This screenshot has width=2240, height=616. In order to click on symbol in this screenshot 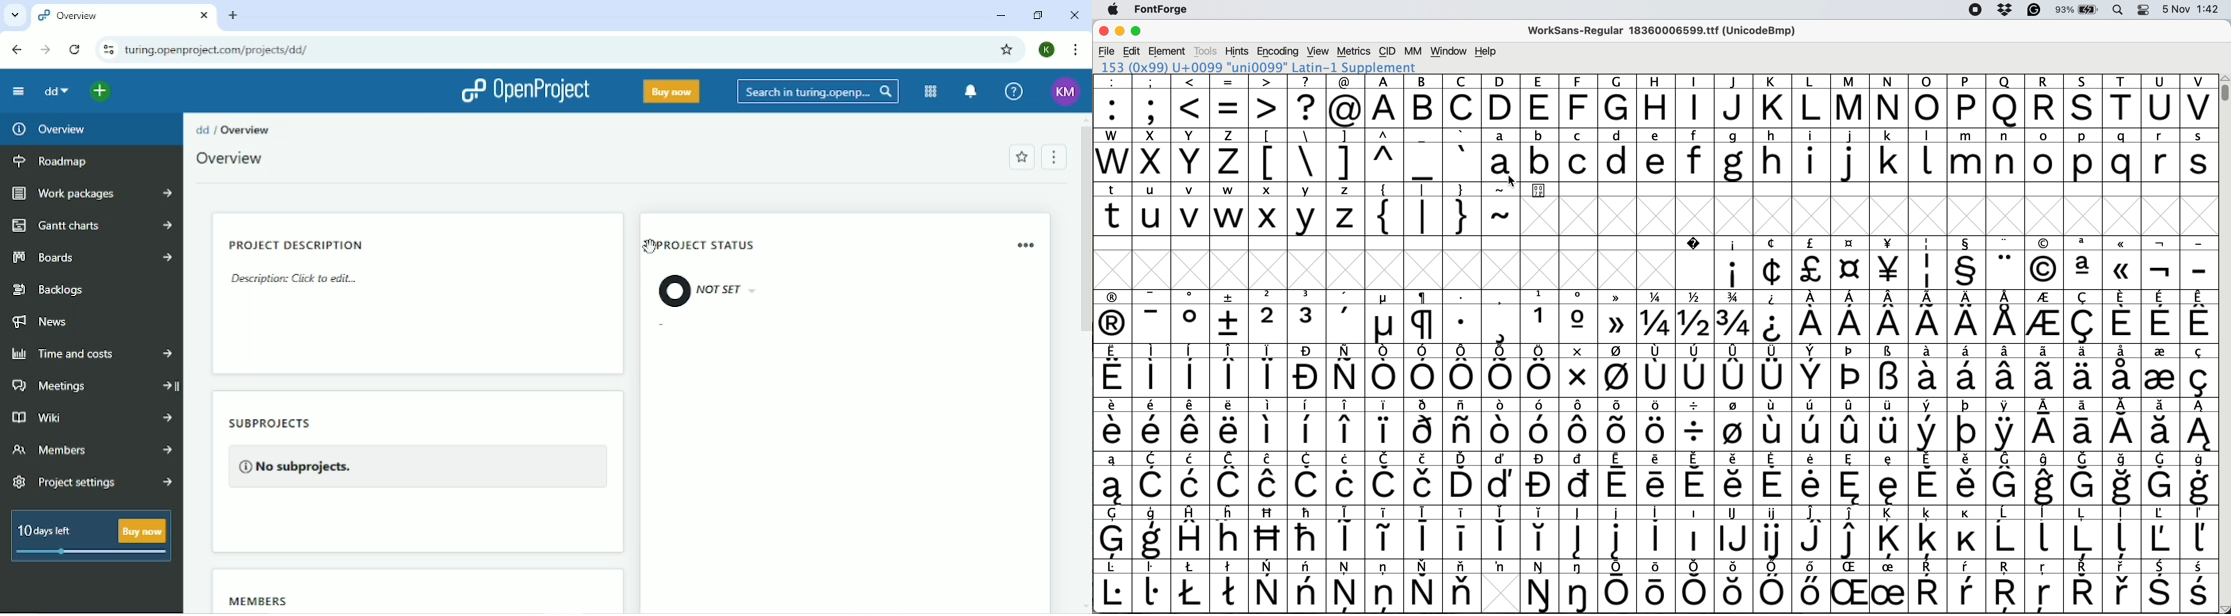, I will do `click(1540, 425)`.